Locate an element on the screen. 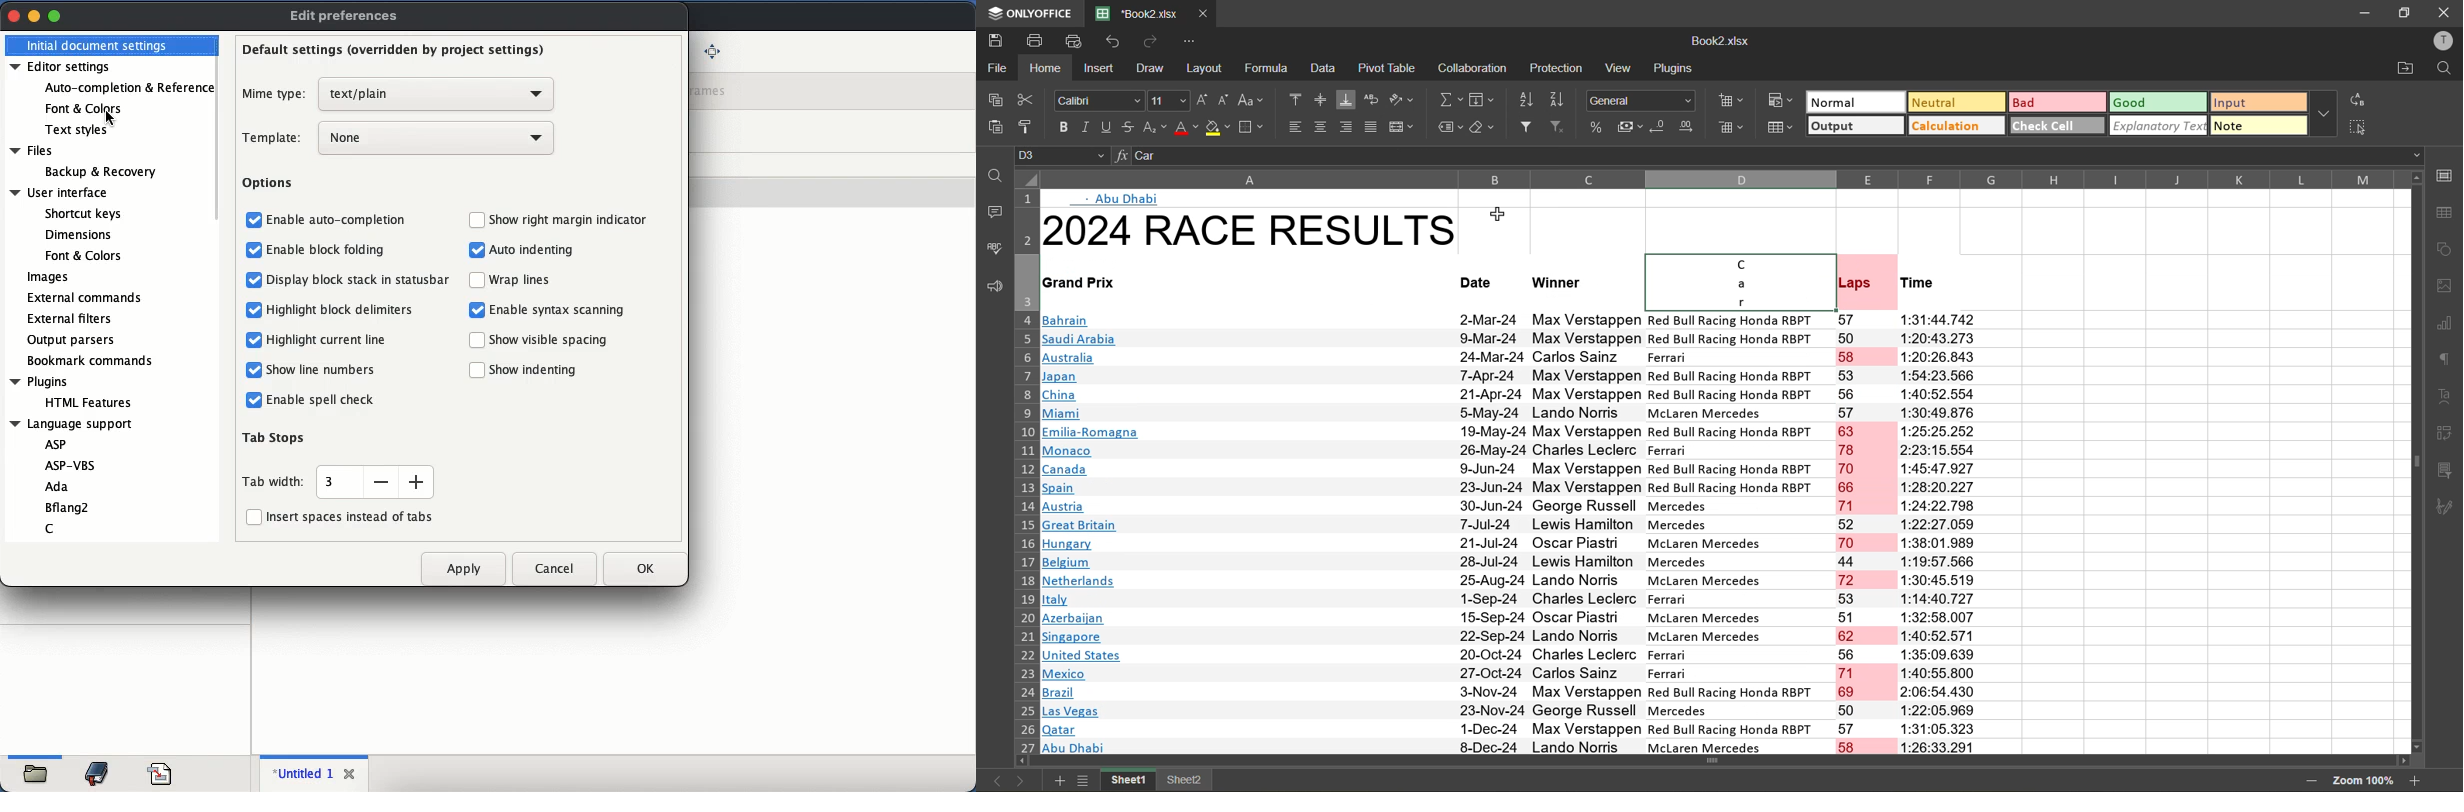 This screenshot has width=2464, height=812. full screen is located at coordinates (712, 50).